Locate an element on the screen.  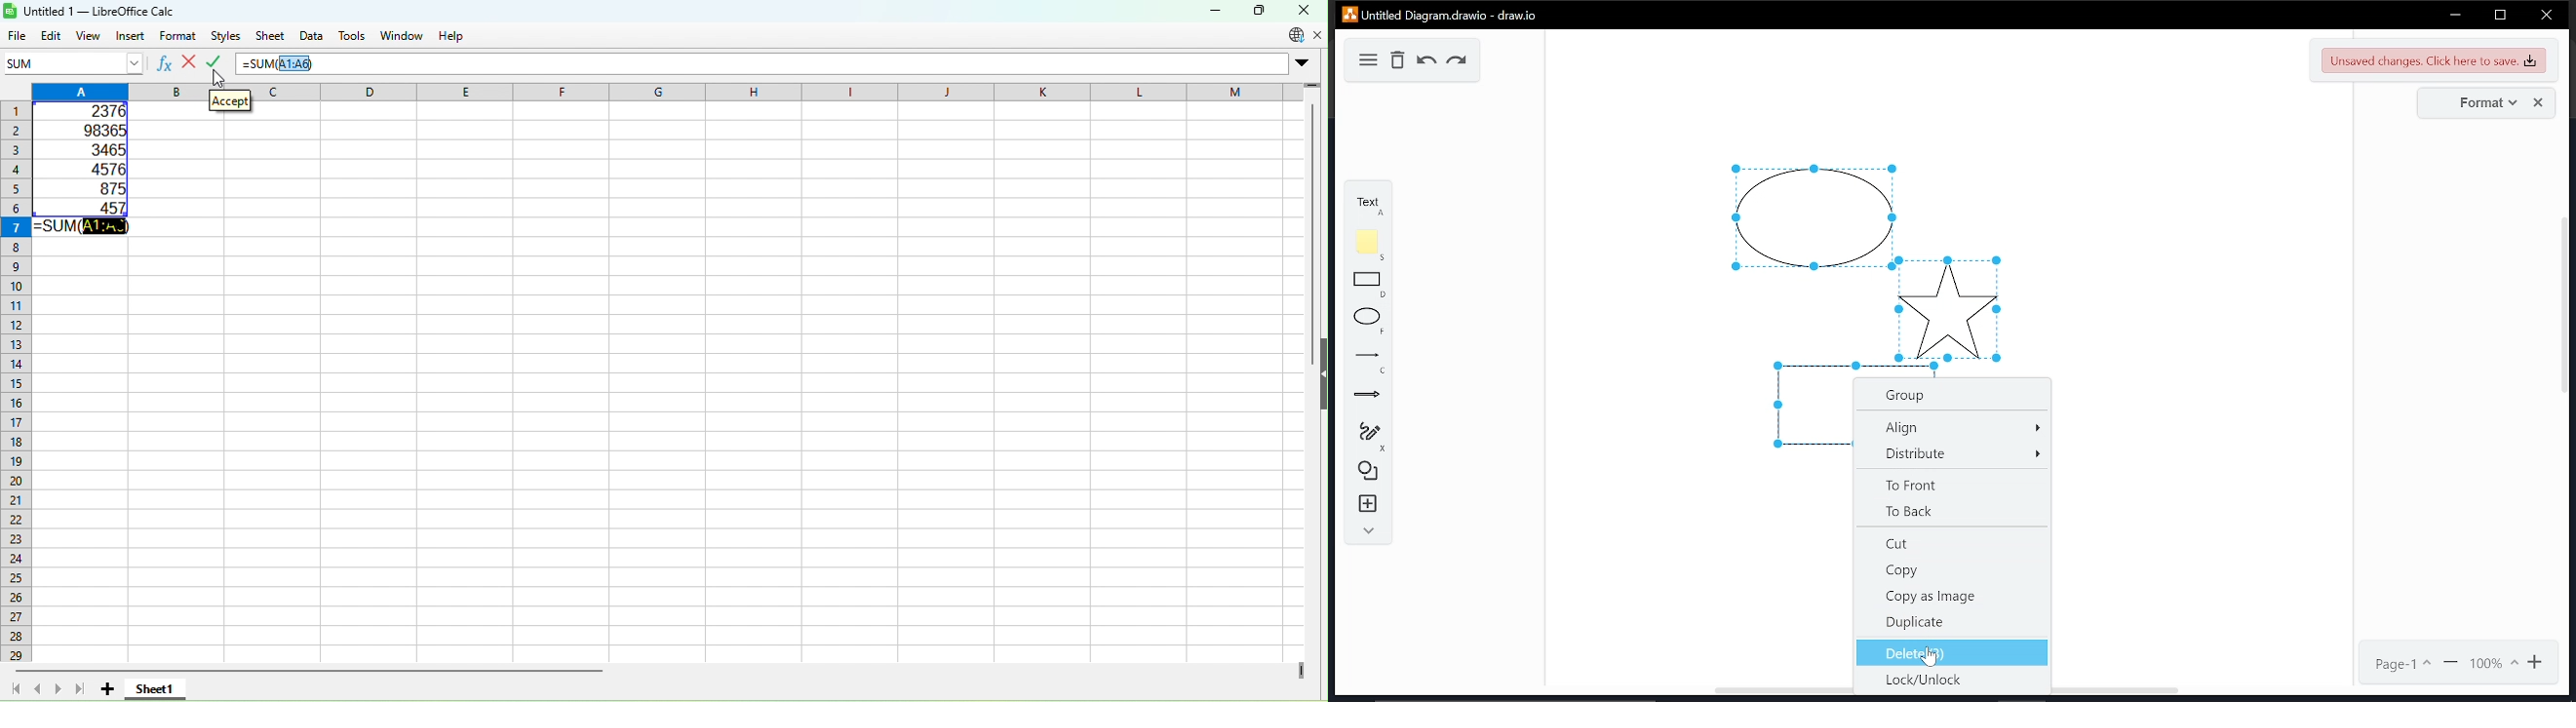
SUM is located at coordinates (40, 61).